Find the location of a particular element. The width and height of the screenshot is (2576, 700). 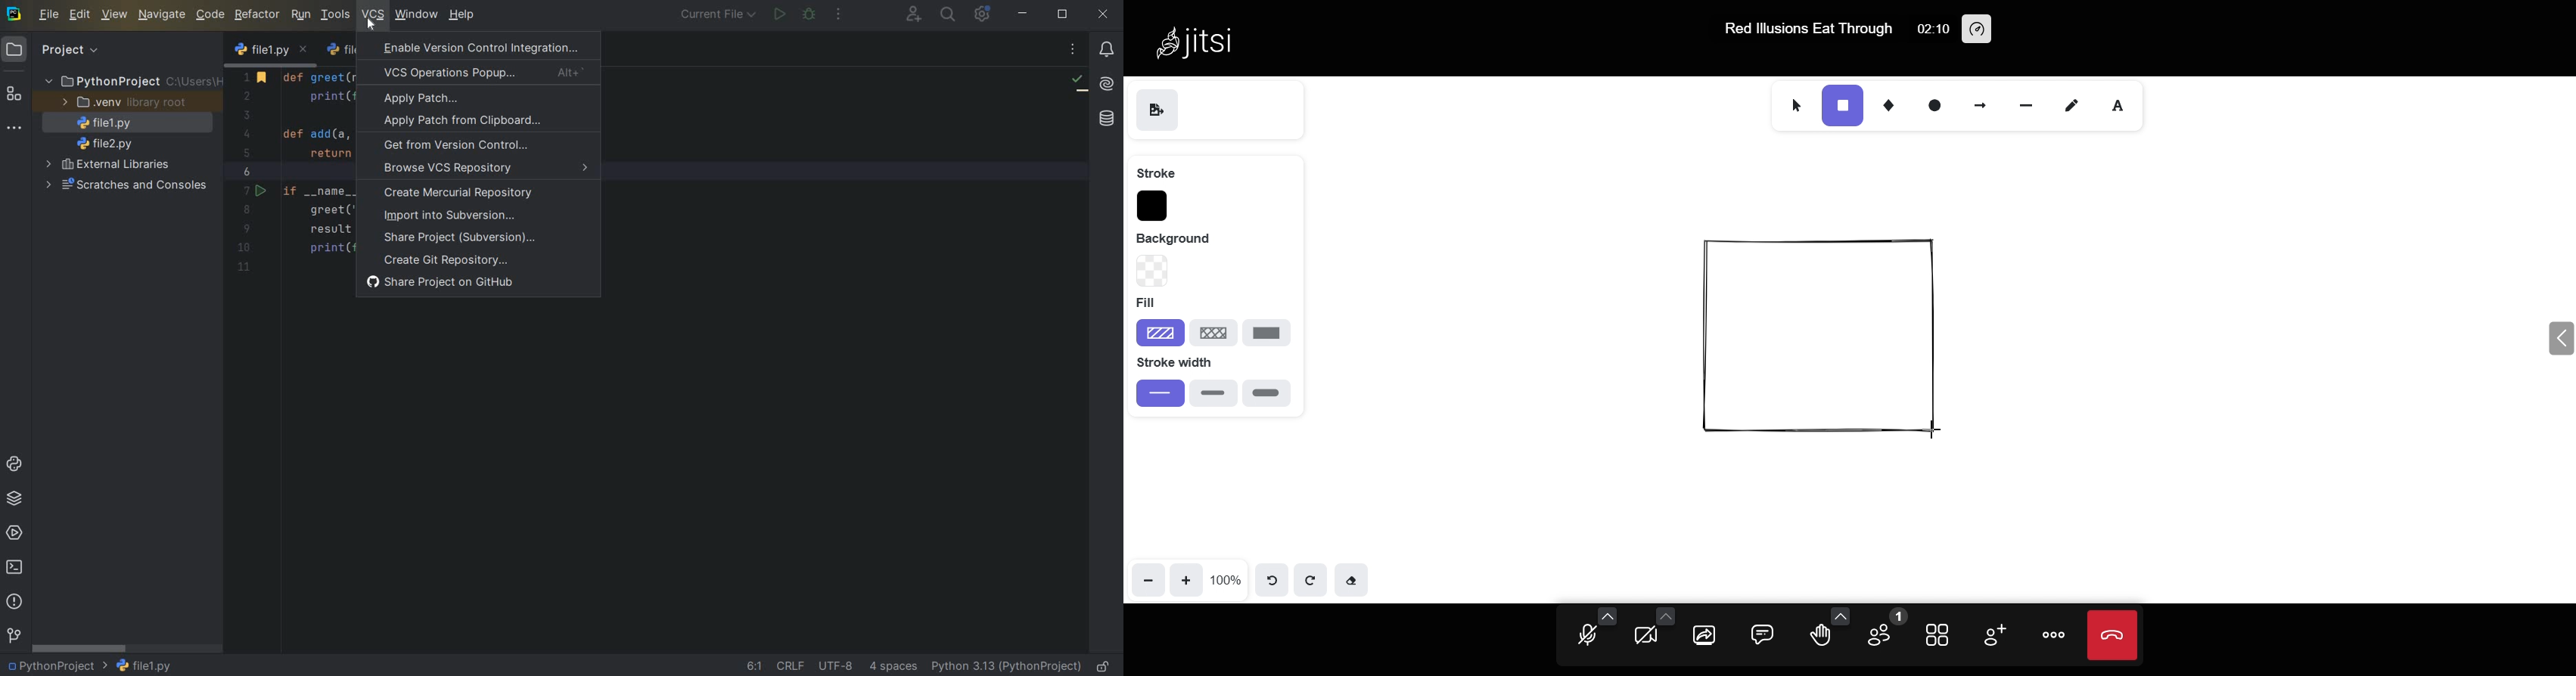

redo is located at coordinates (1311, 579).